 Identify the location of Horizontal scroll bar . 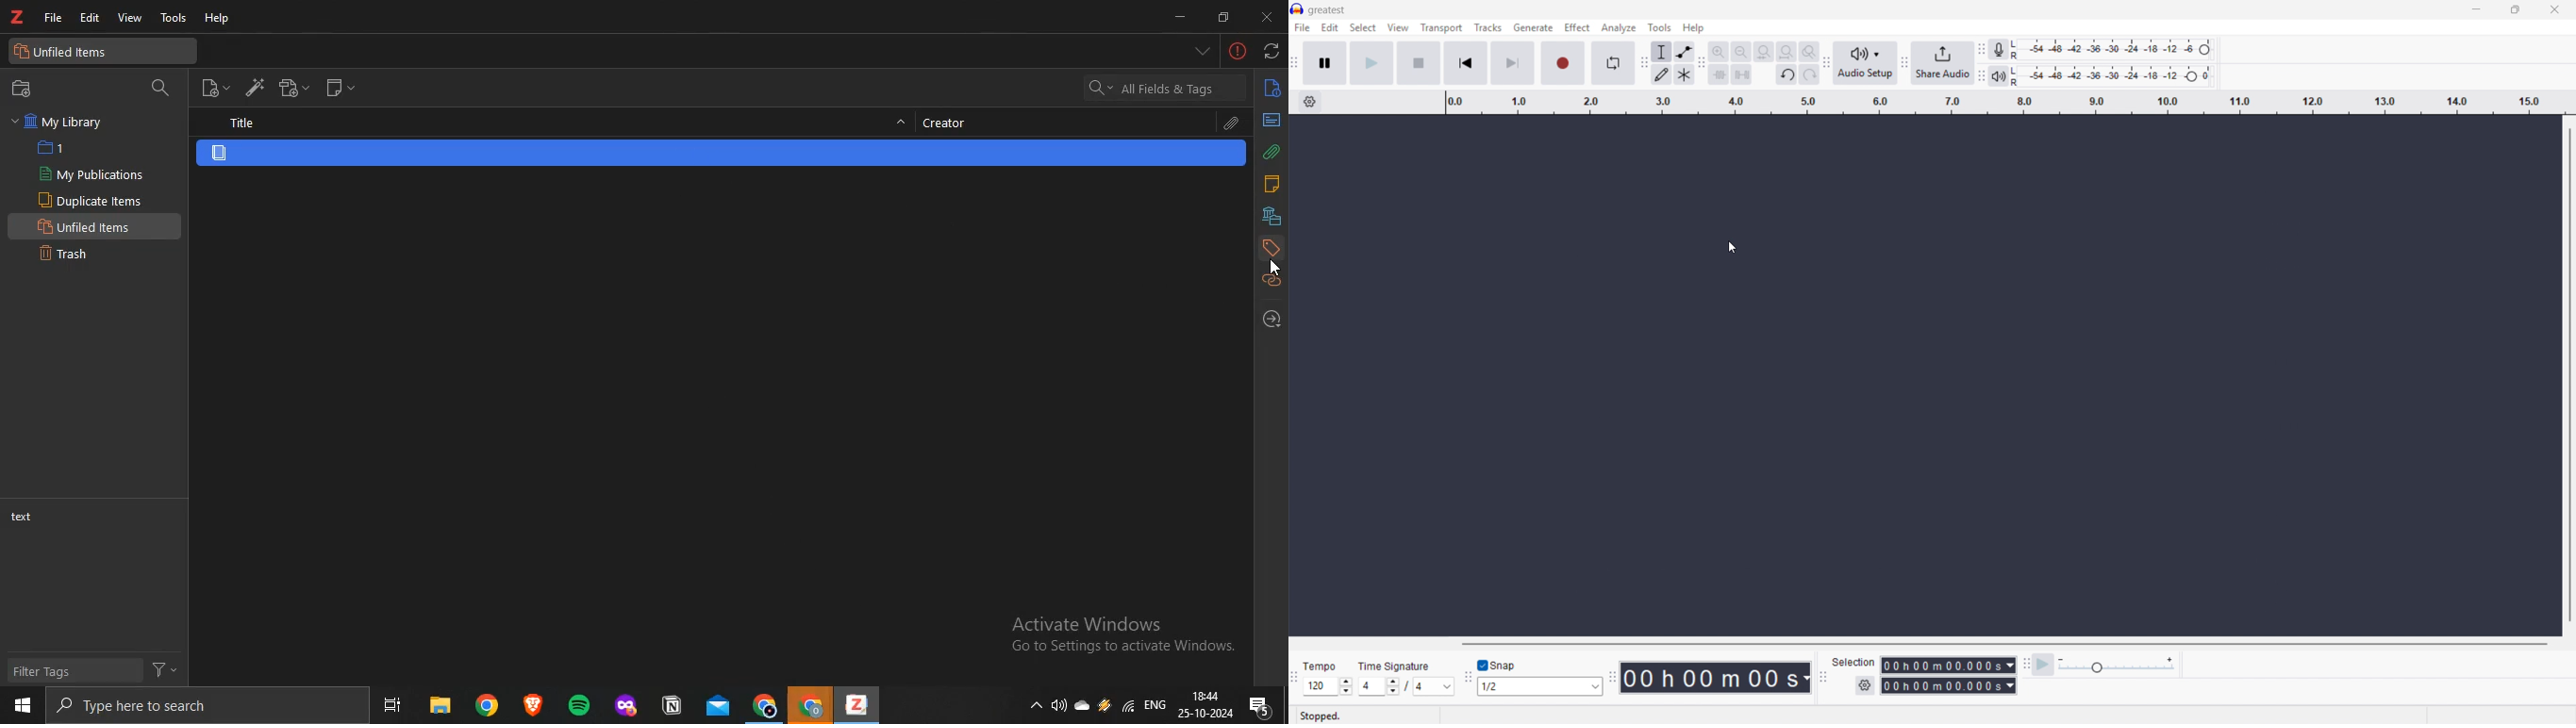
(2001, 644).